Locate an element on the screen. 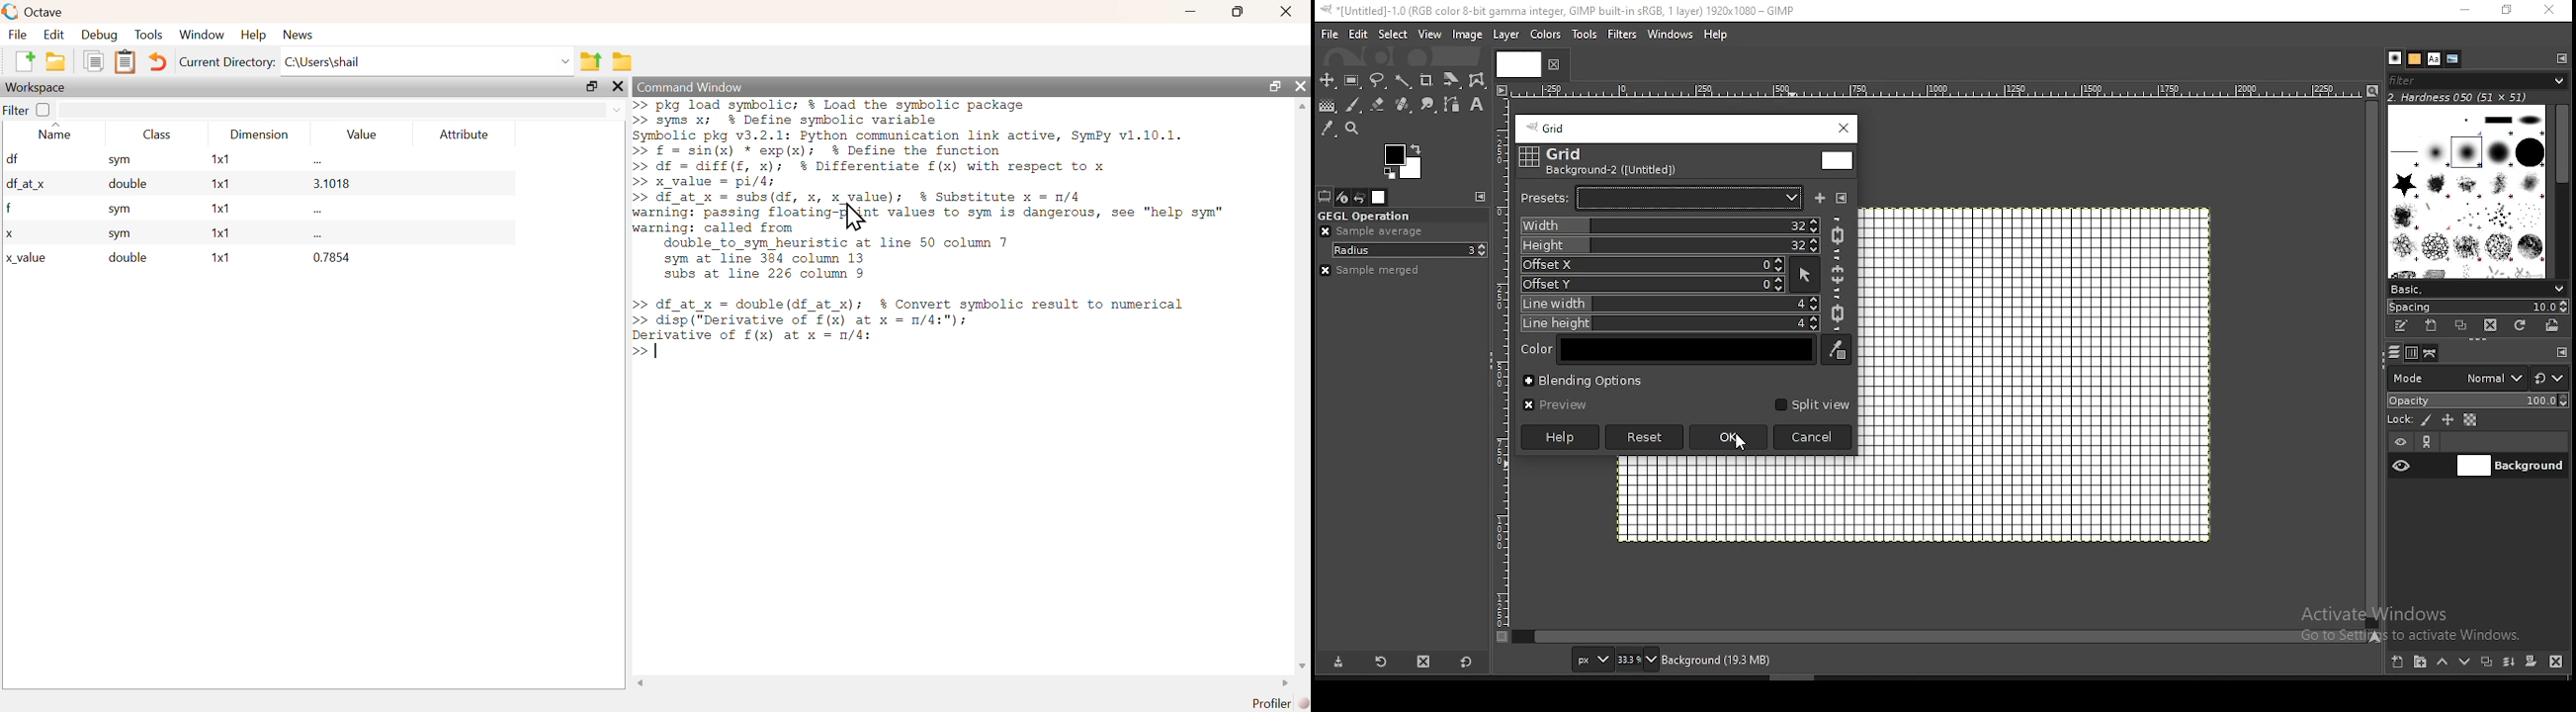 Image resolution: width=2576 pixels, height=728 pixels. move layer on step down is located at coordinates (2468, 662).